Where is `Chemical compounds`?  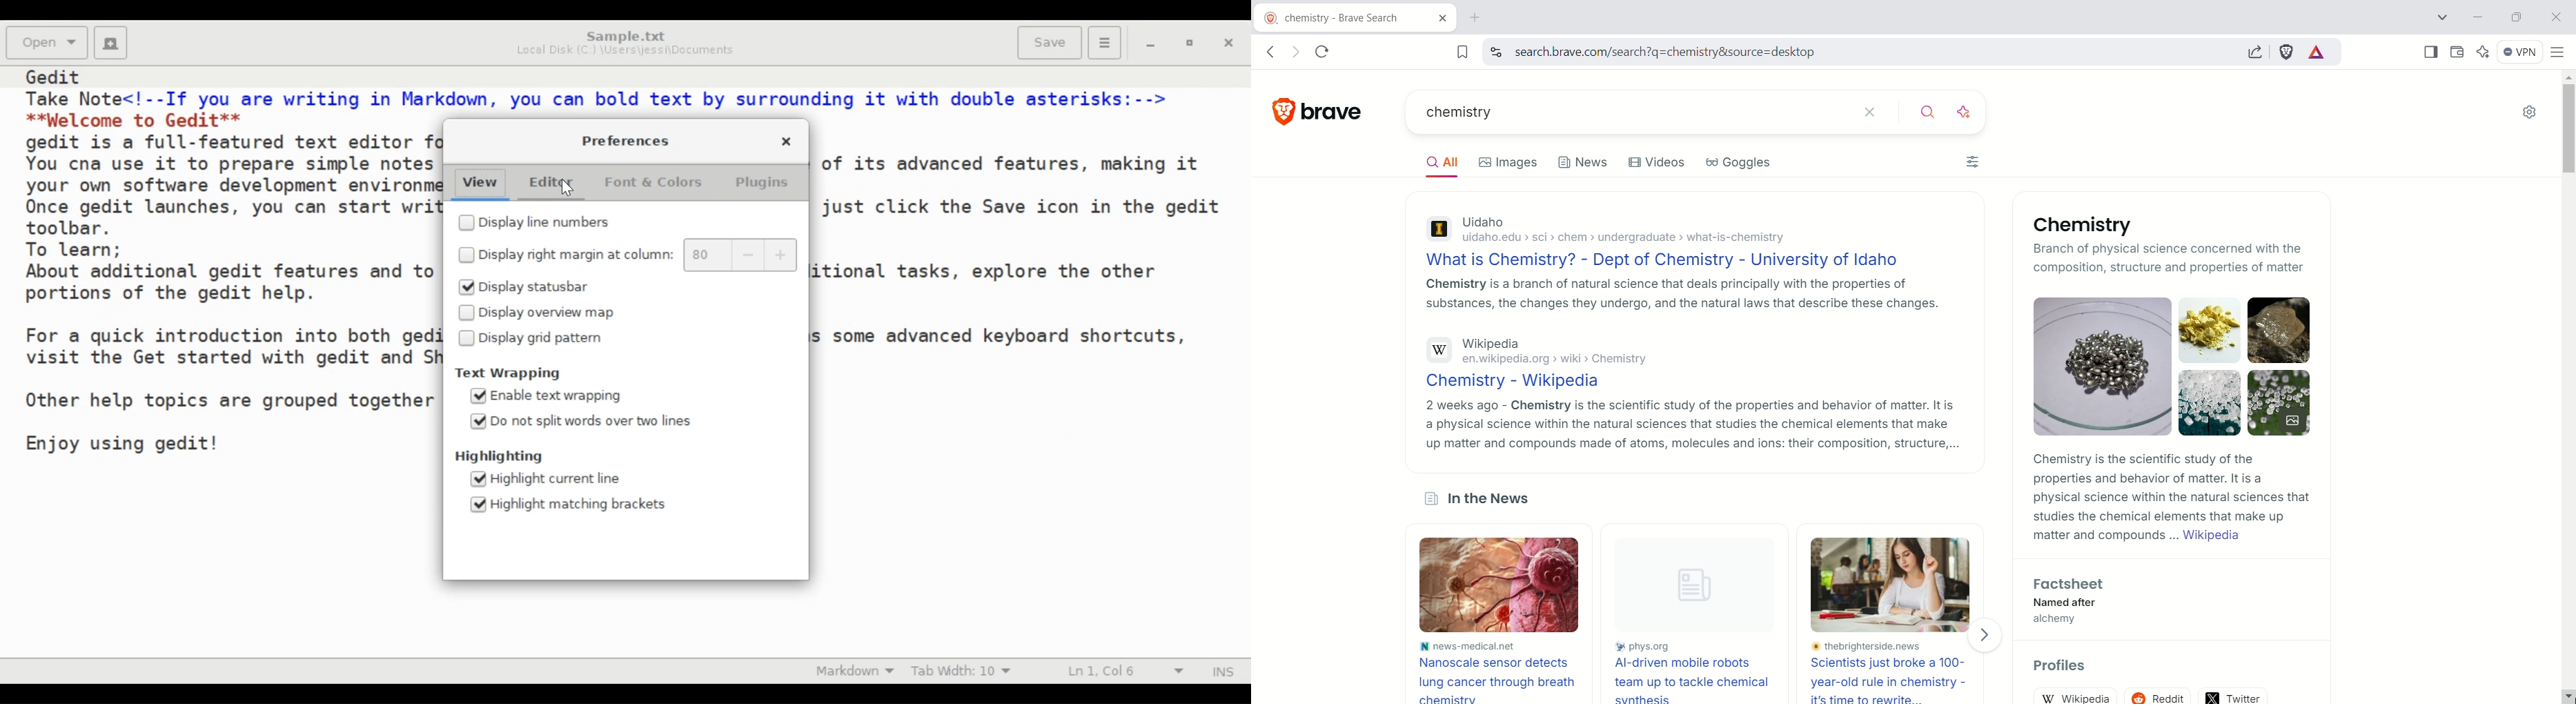 Chemical compounds is located at coordinates (2175, 366).